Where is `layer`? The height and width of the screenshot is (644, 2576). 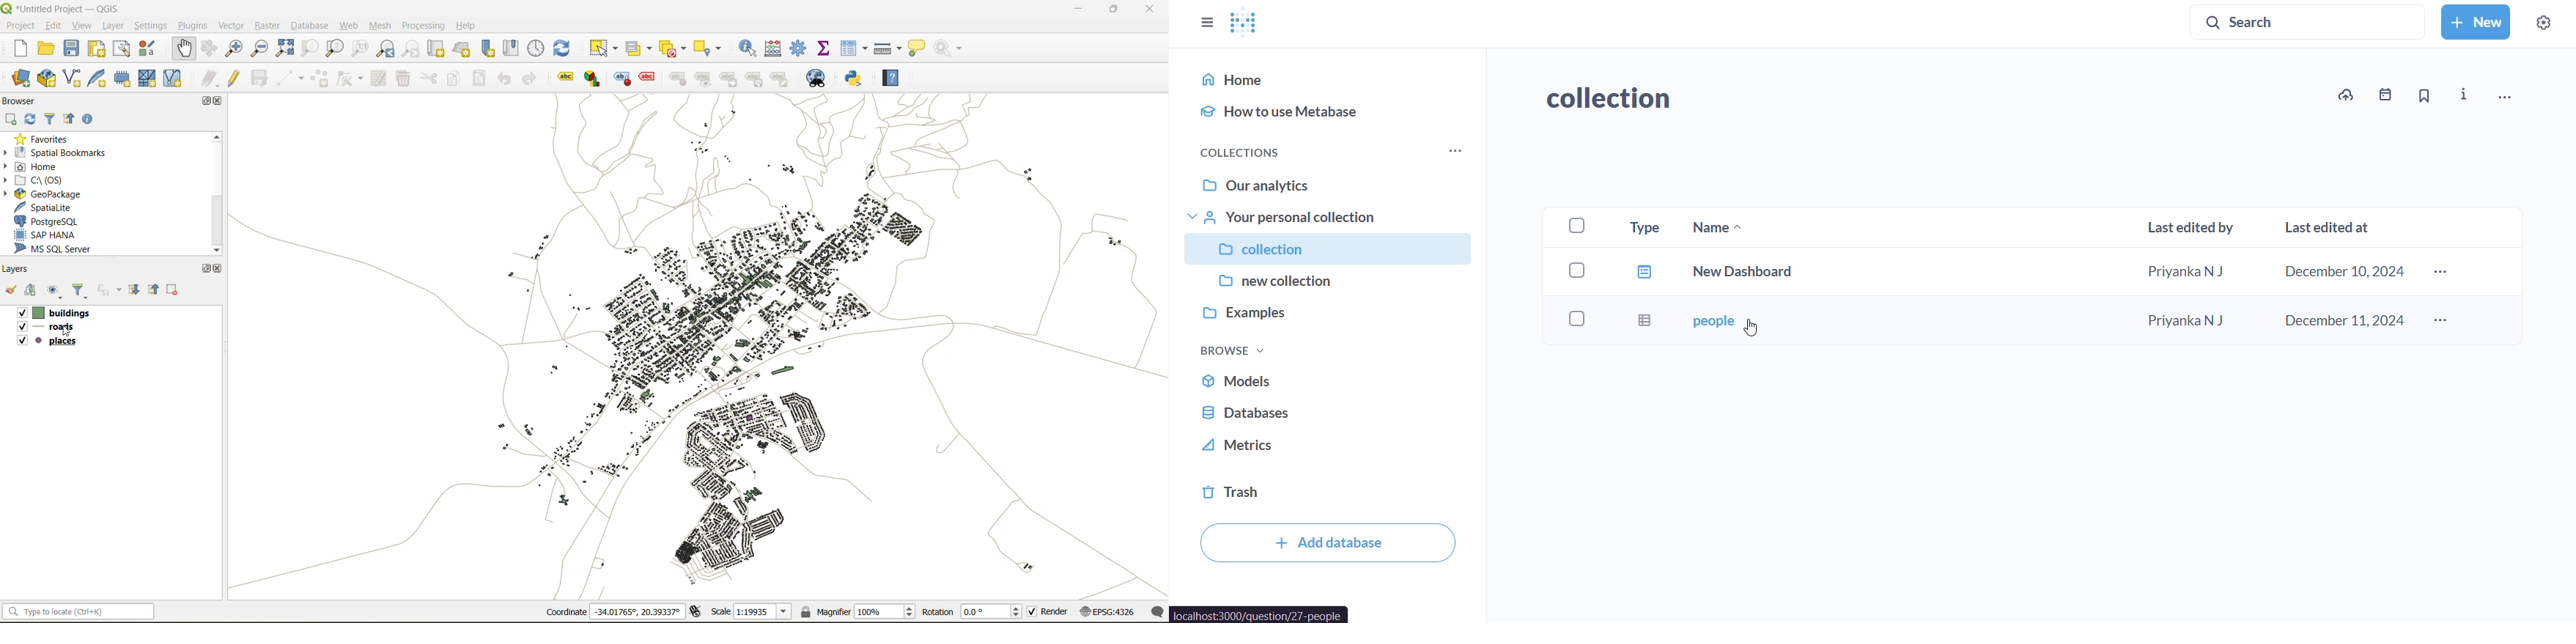
layer is located at coordinates (113, 26).